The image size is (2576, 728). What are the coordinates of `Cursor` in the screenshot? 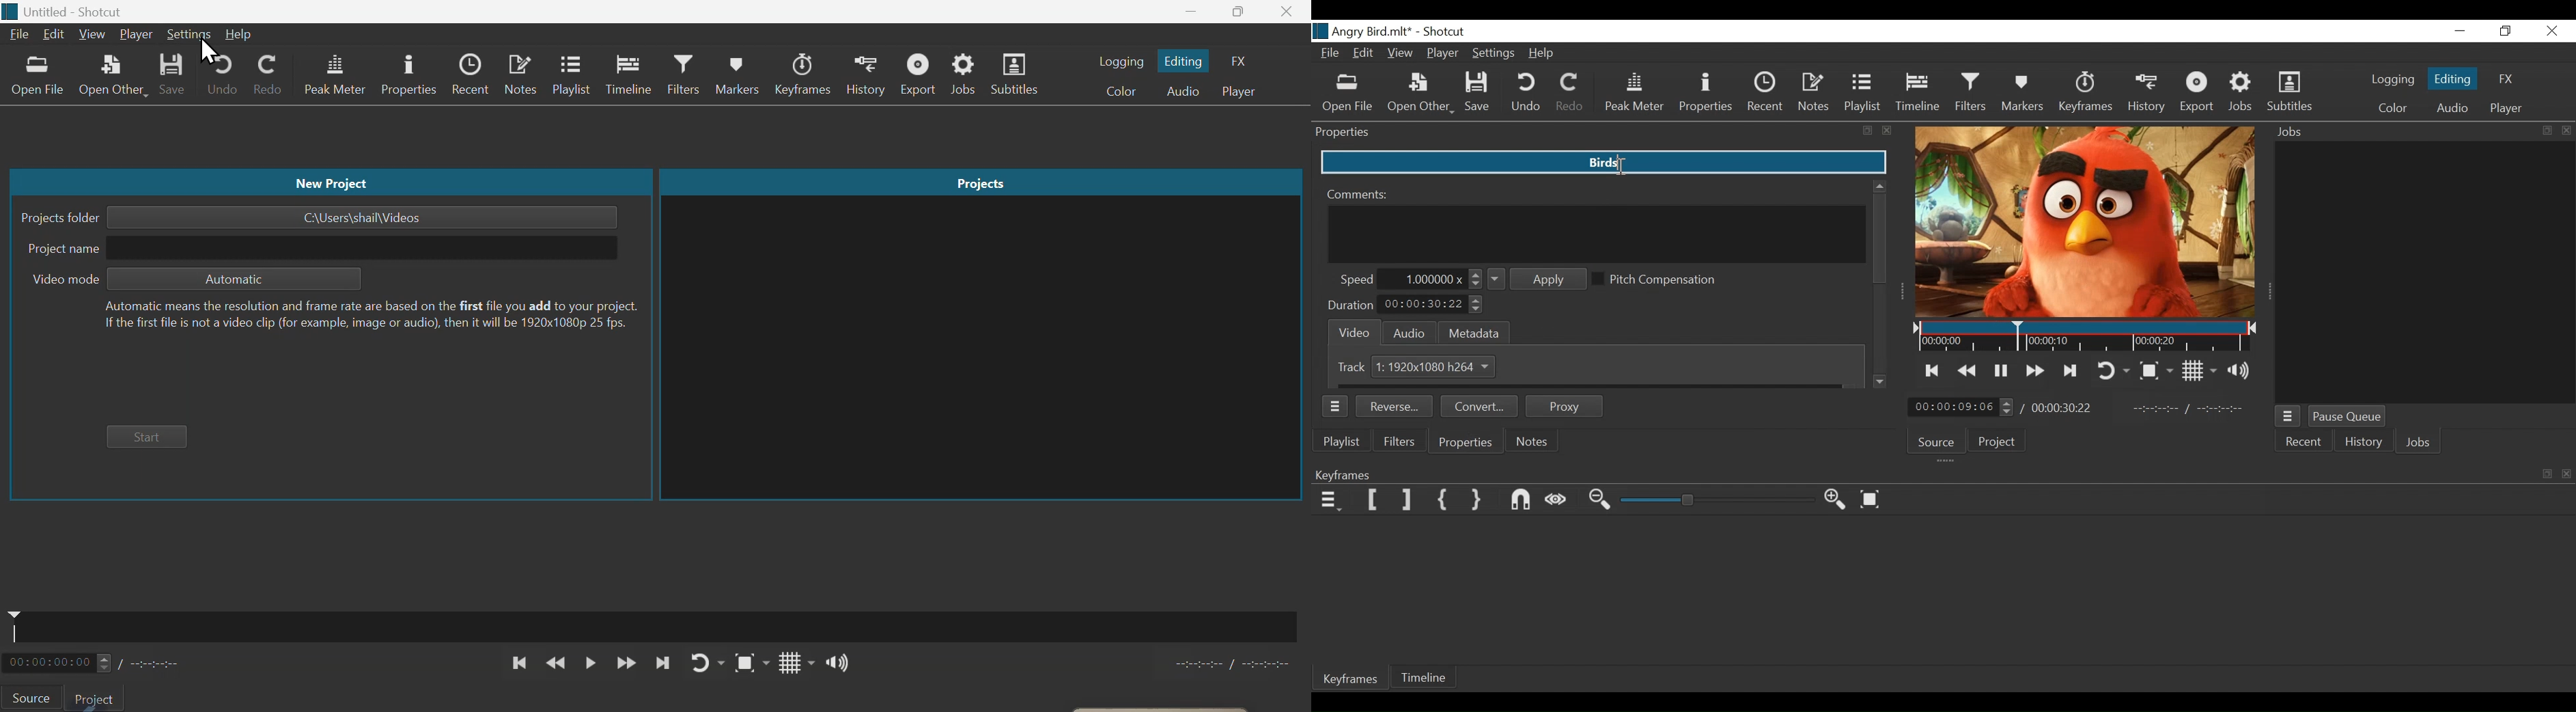 It's located at (209, 51).